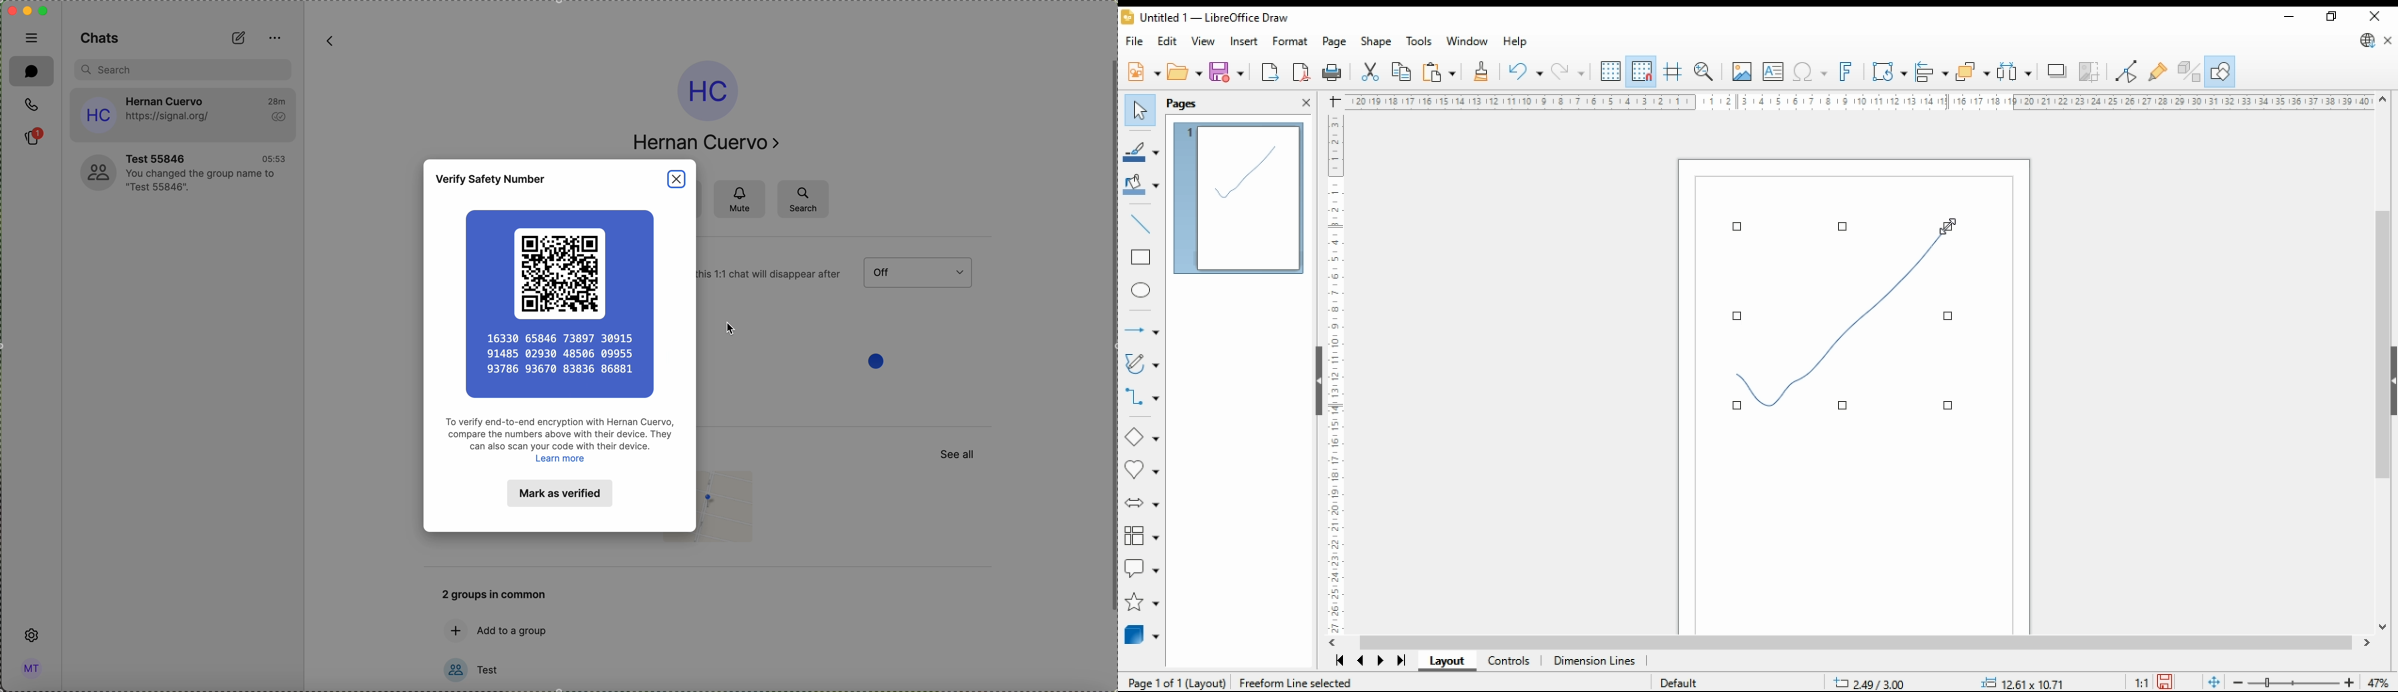 This screenshot has width=2408, height=700. Describe the element at coordinates (1643, 72) in the screenshot. I see `snap to grid` at that location.